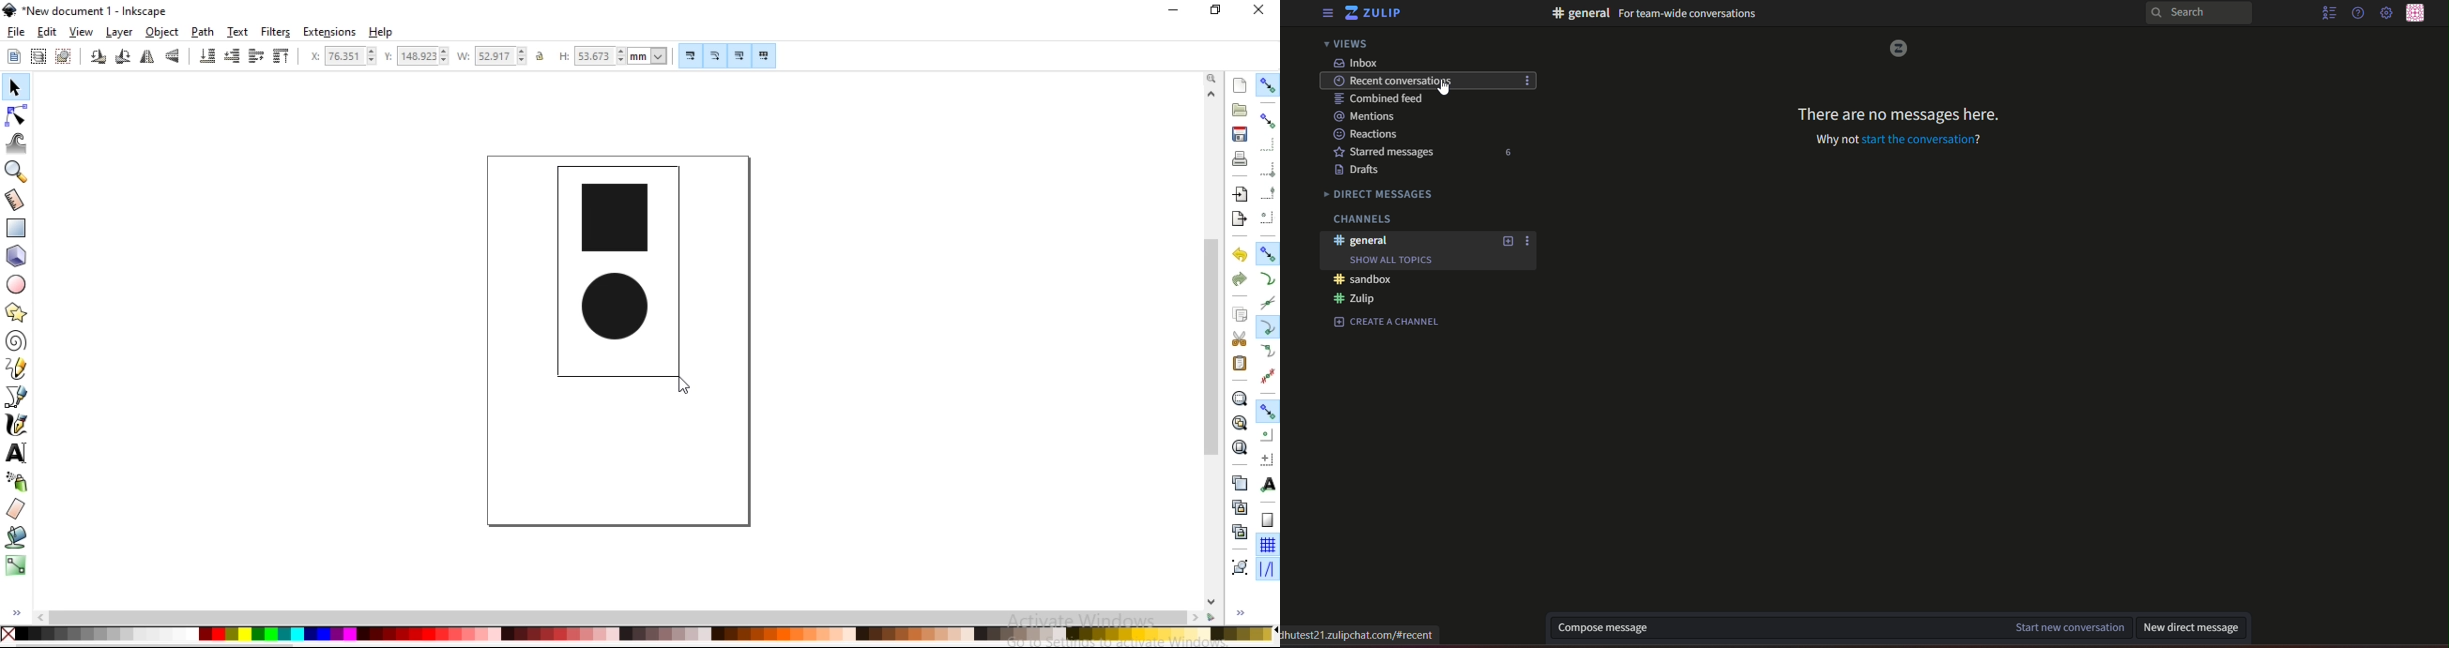  What do you see at coordinates (1656, 14) in the screenshot?
I see `#general for team-wide conversations` at bounding box center [1656, 14].